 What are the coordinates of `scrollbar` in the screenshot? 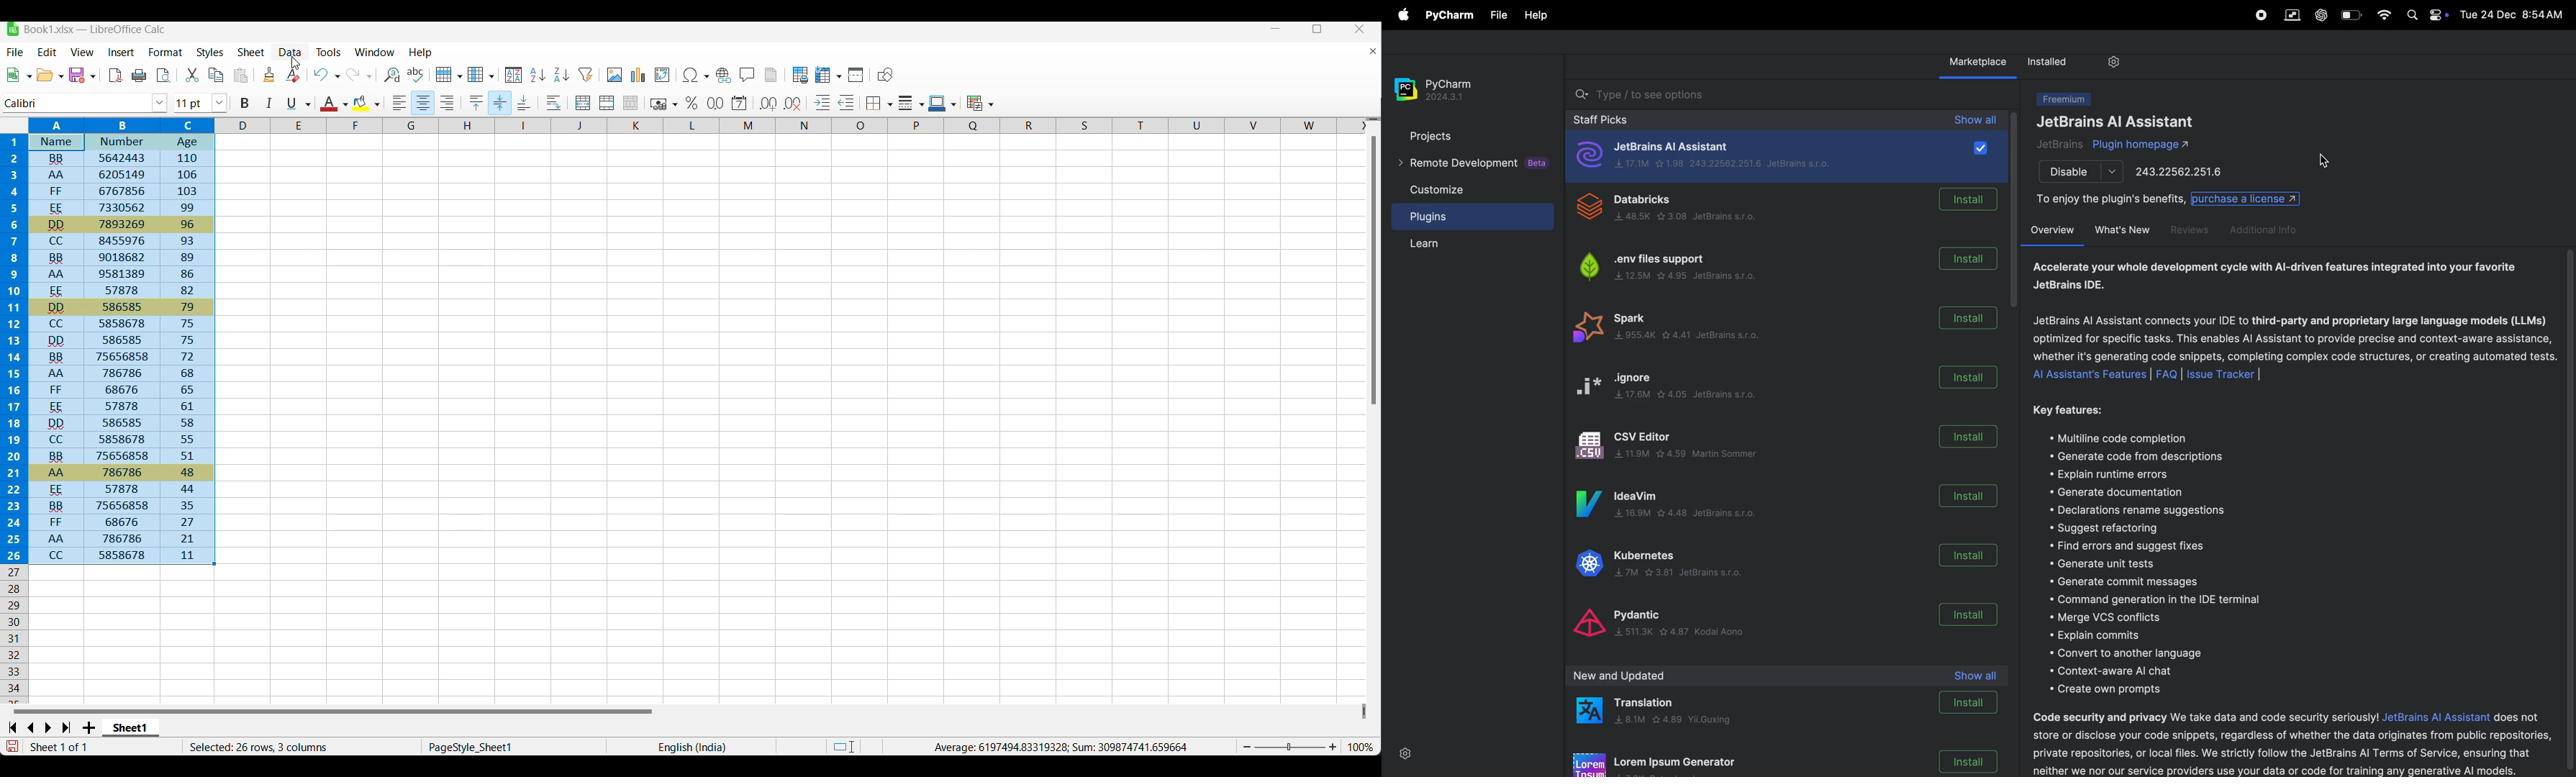 It's located at (2015, 214).